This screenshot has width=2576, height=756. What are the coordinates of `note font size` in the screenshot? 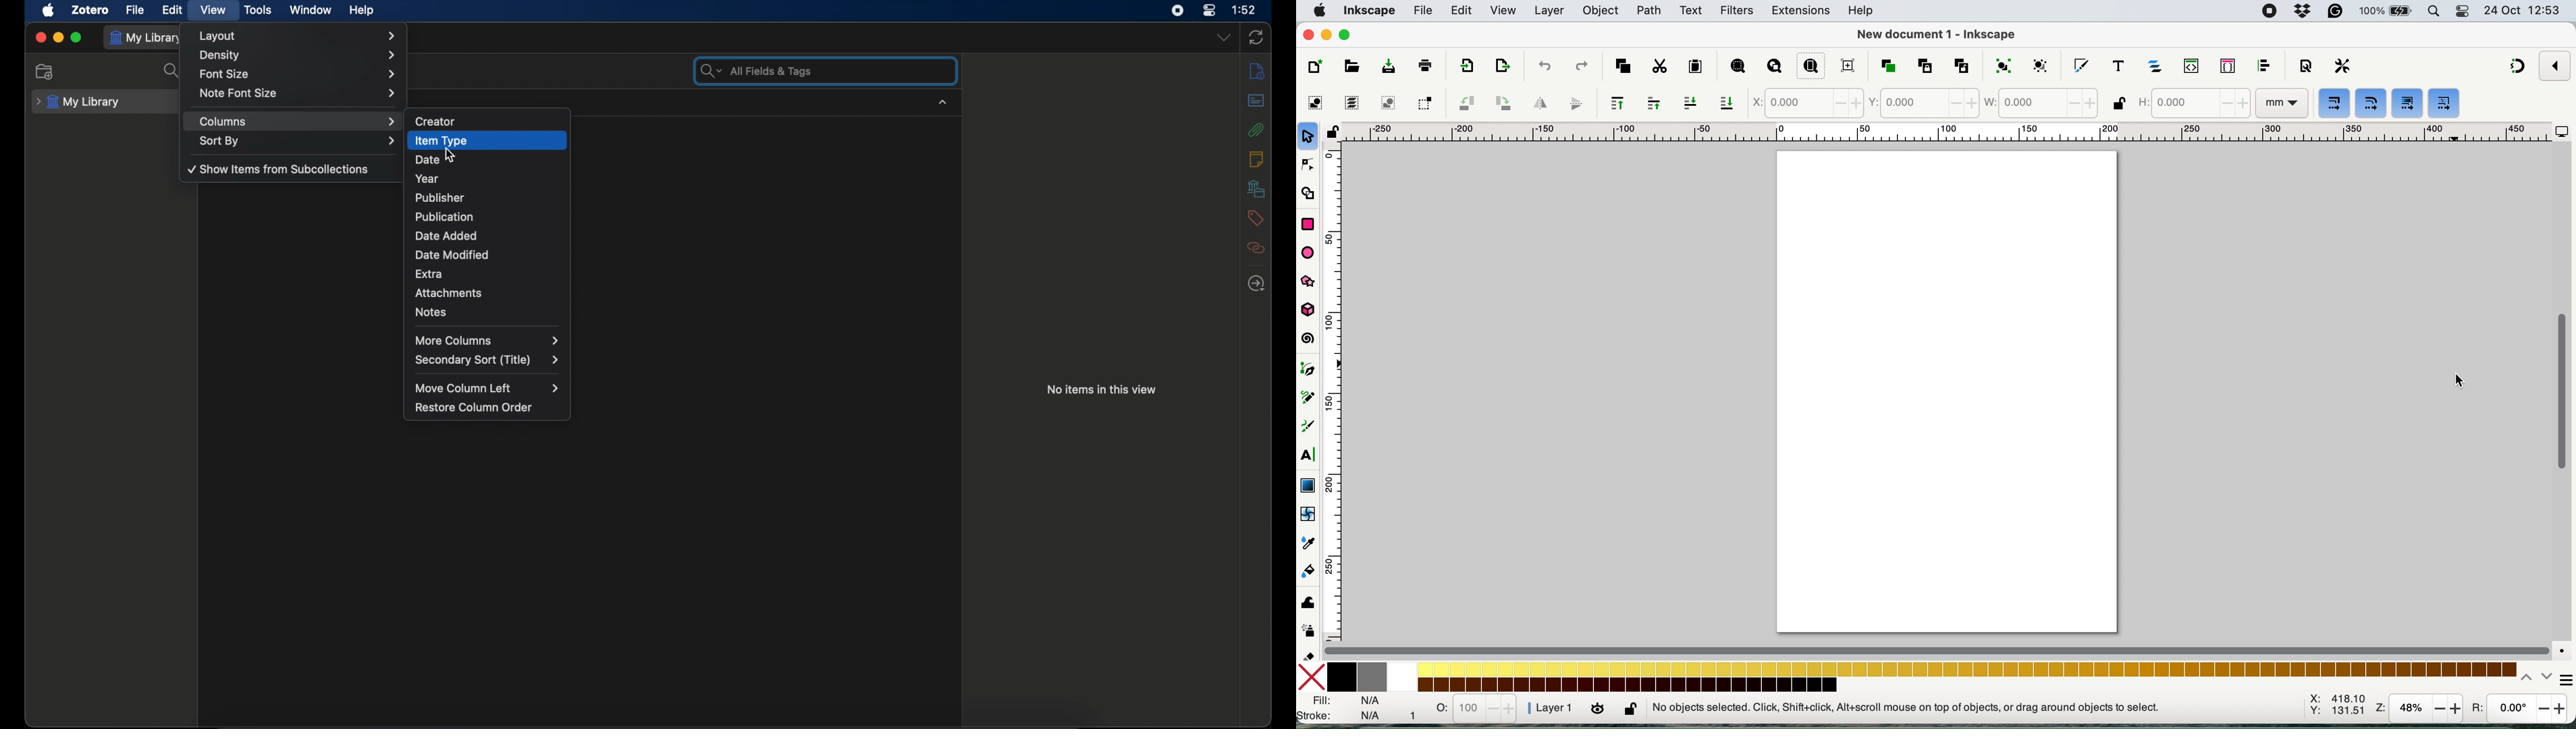 It's located at (298, 93).